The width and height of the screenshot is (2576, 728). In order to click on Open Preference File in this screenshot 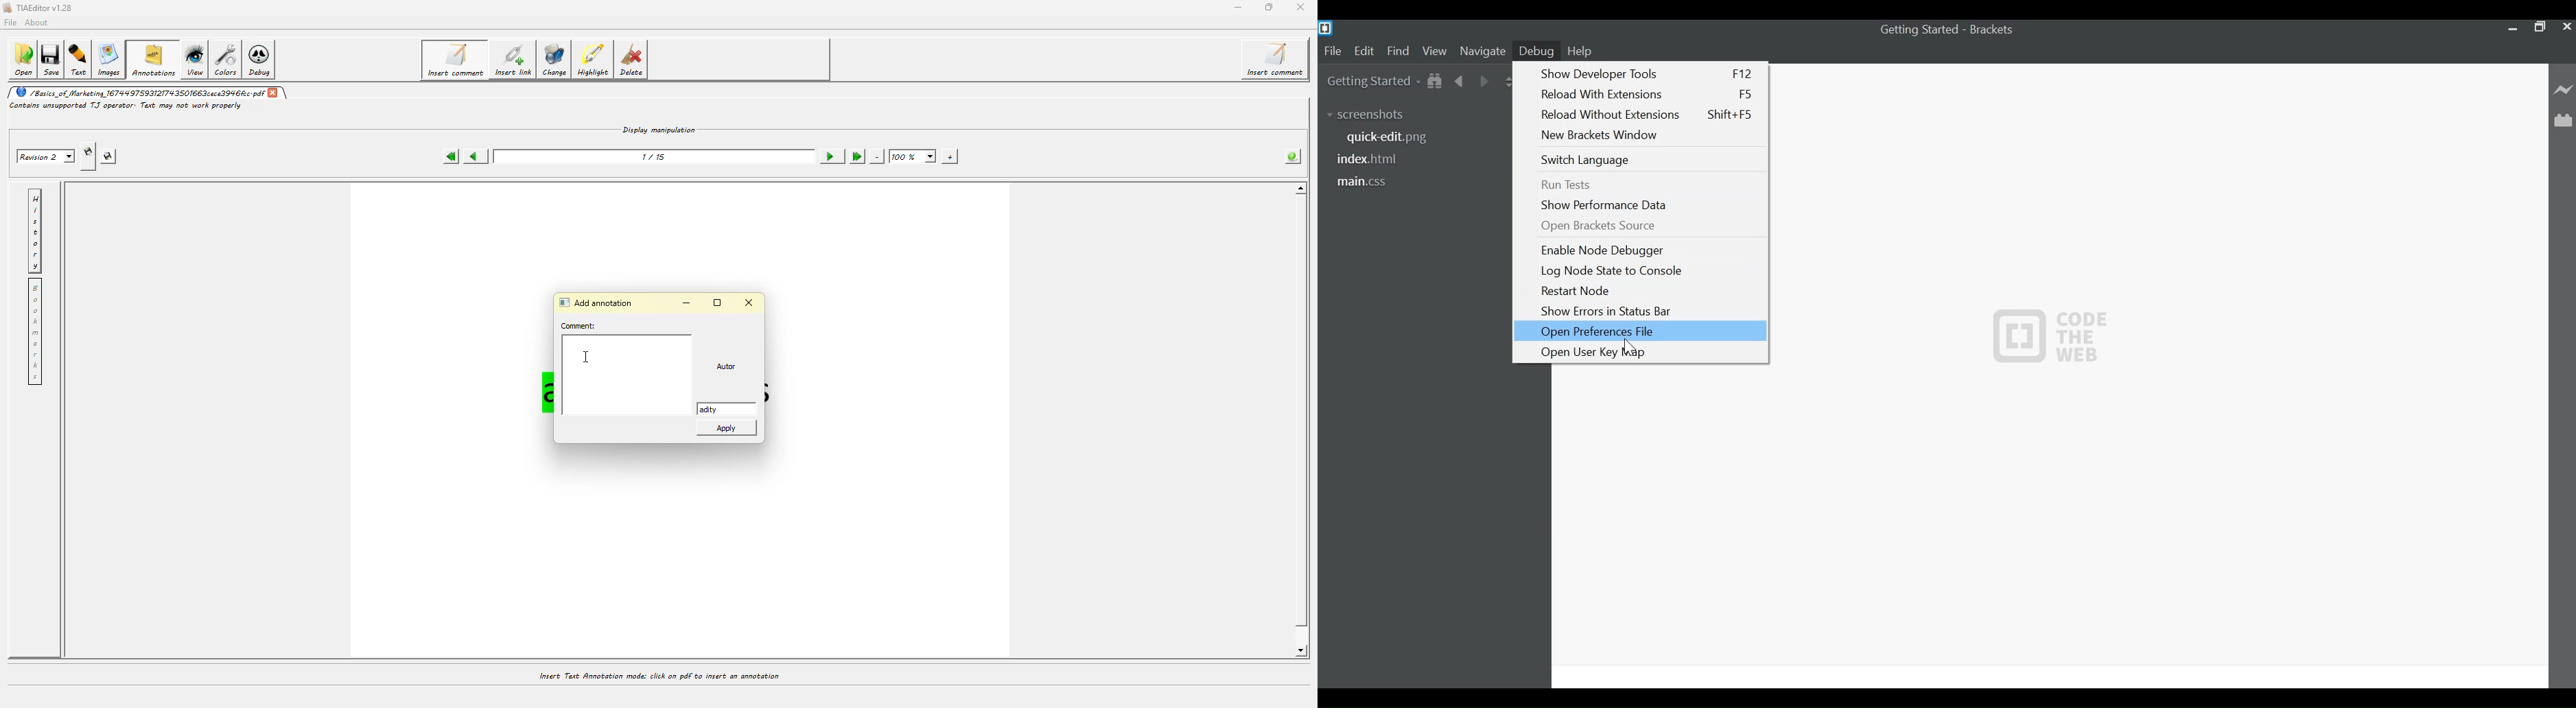, I will do `click(1641, 331)`.